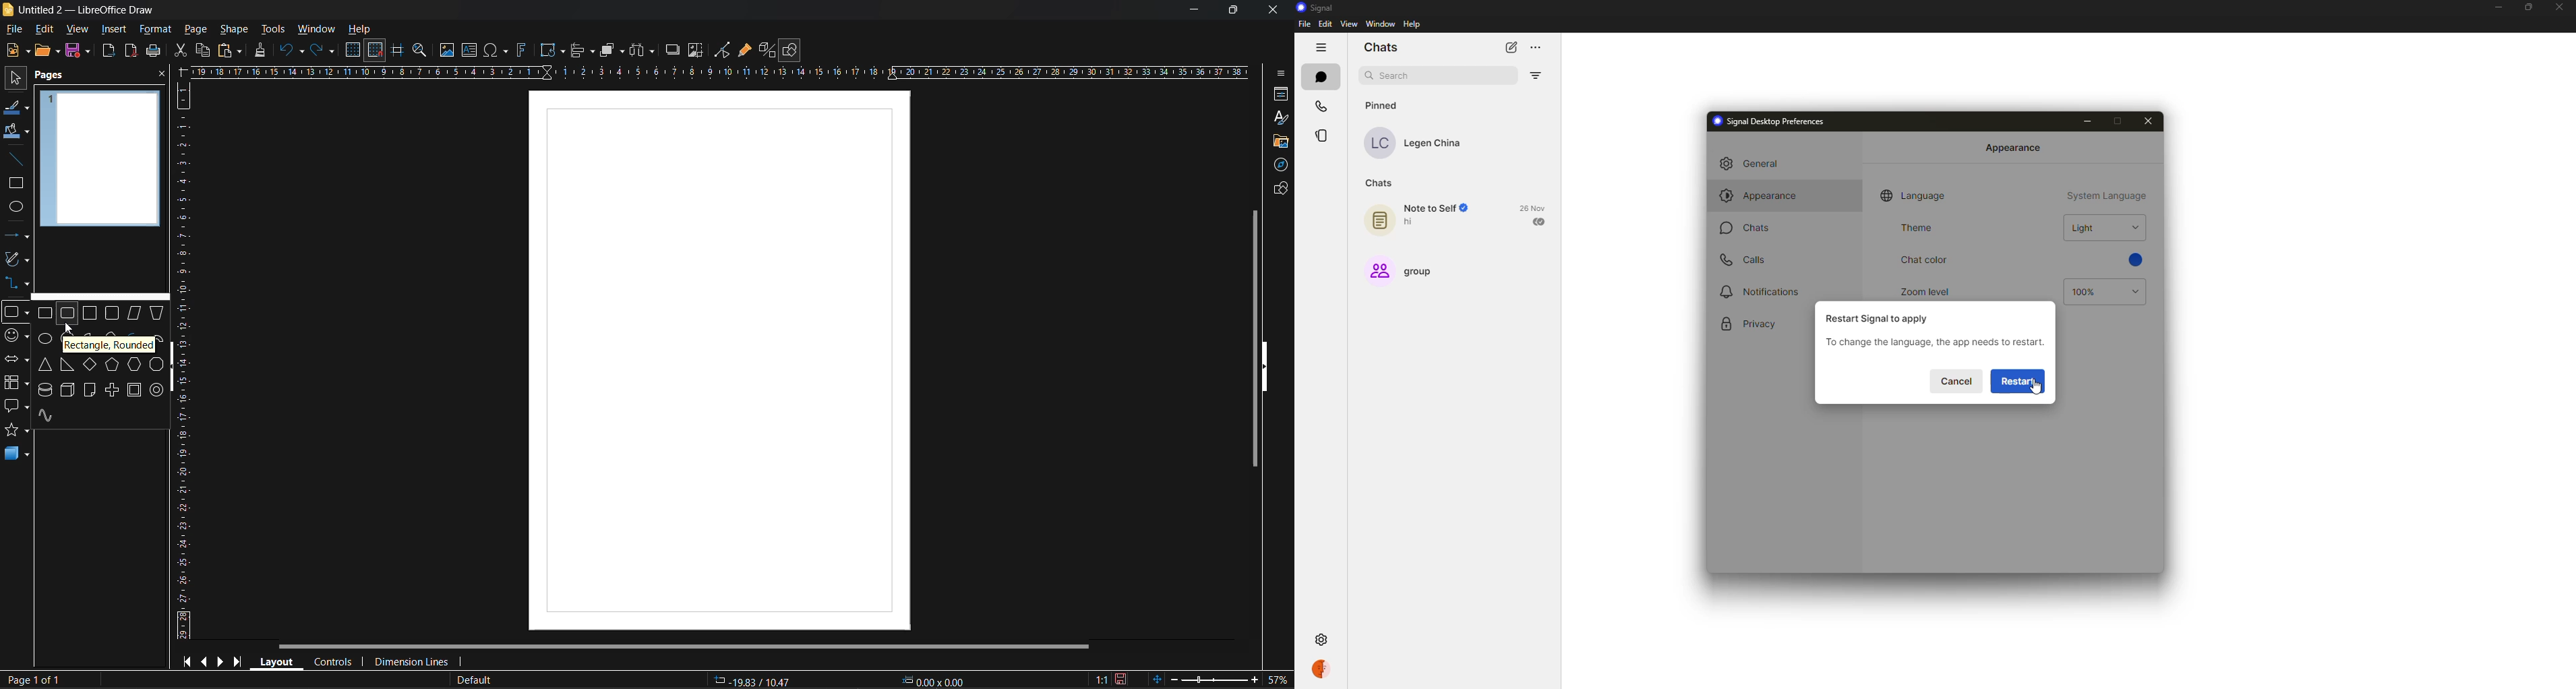 The height and width of the screenshot is (700, 2576). What do you see at coordinates (13, 184) in the screenshot?
I see `rectangle` at bounding box center [13, 184].